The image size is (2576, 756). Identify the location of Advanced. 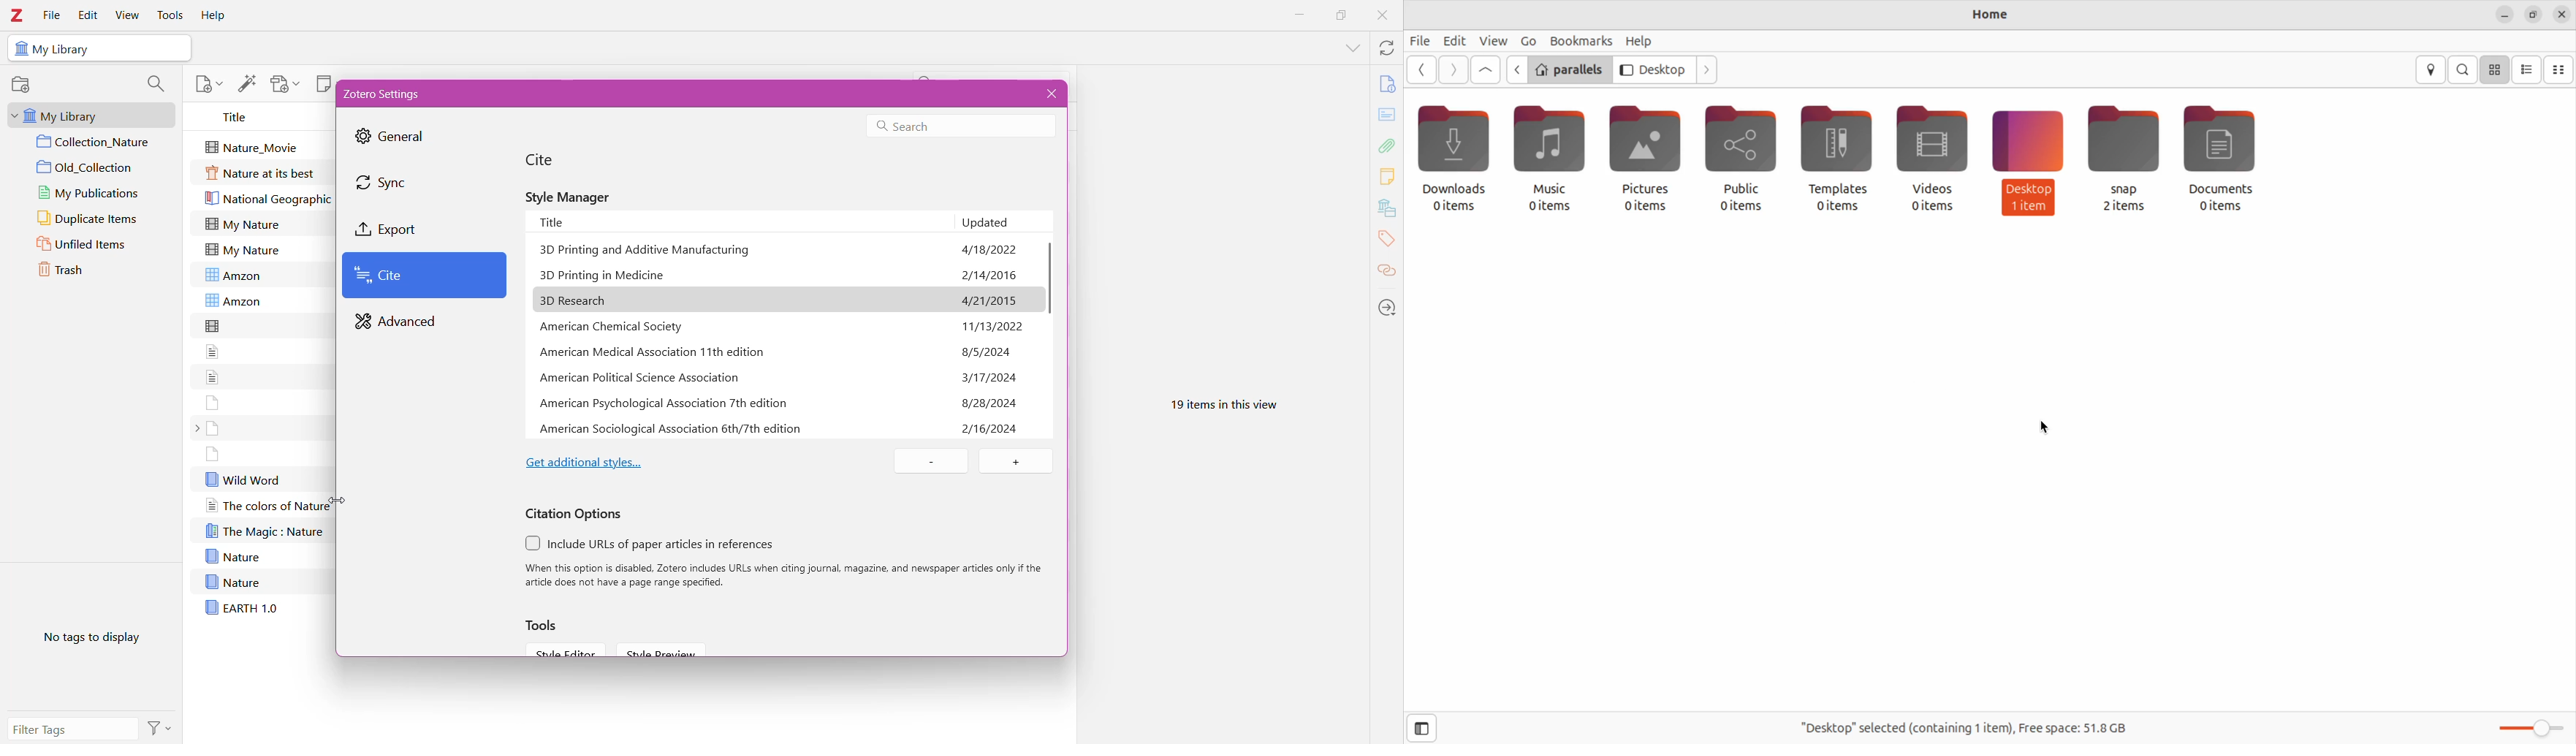
(400, 322).